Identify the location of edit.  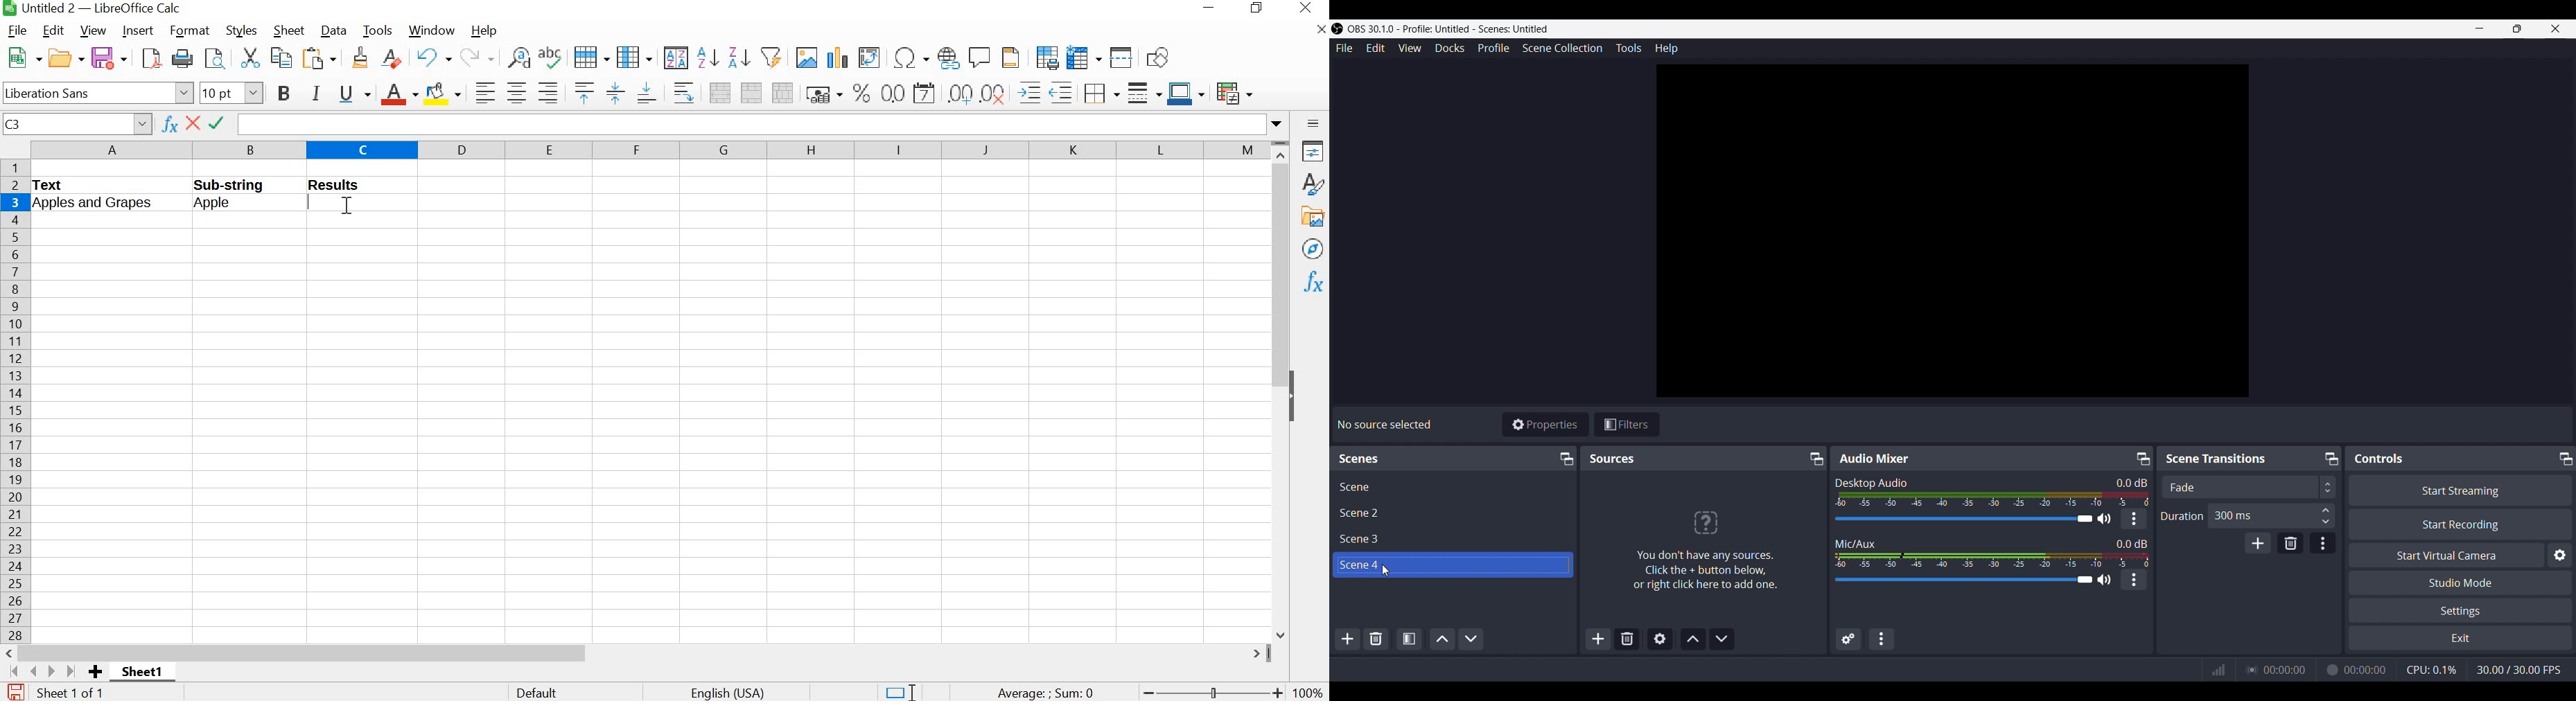
(55, 30).